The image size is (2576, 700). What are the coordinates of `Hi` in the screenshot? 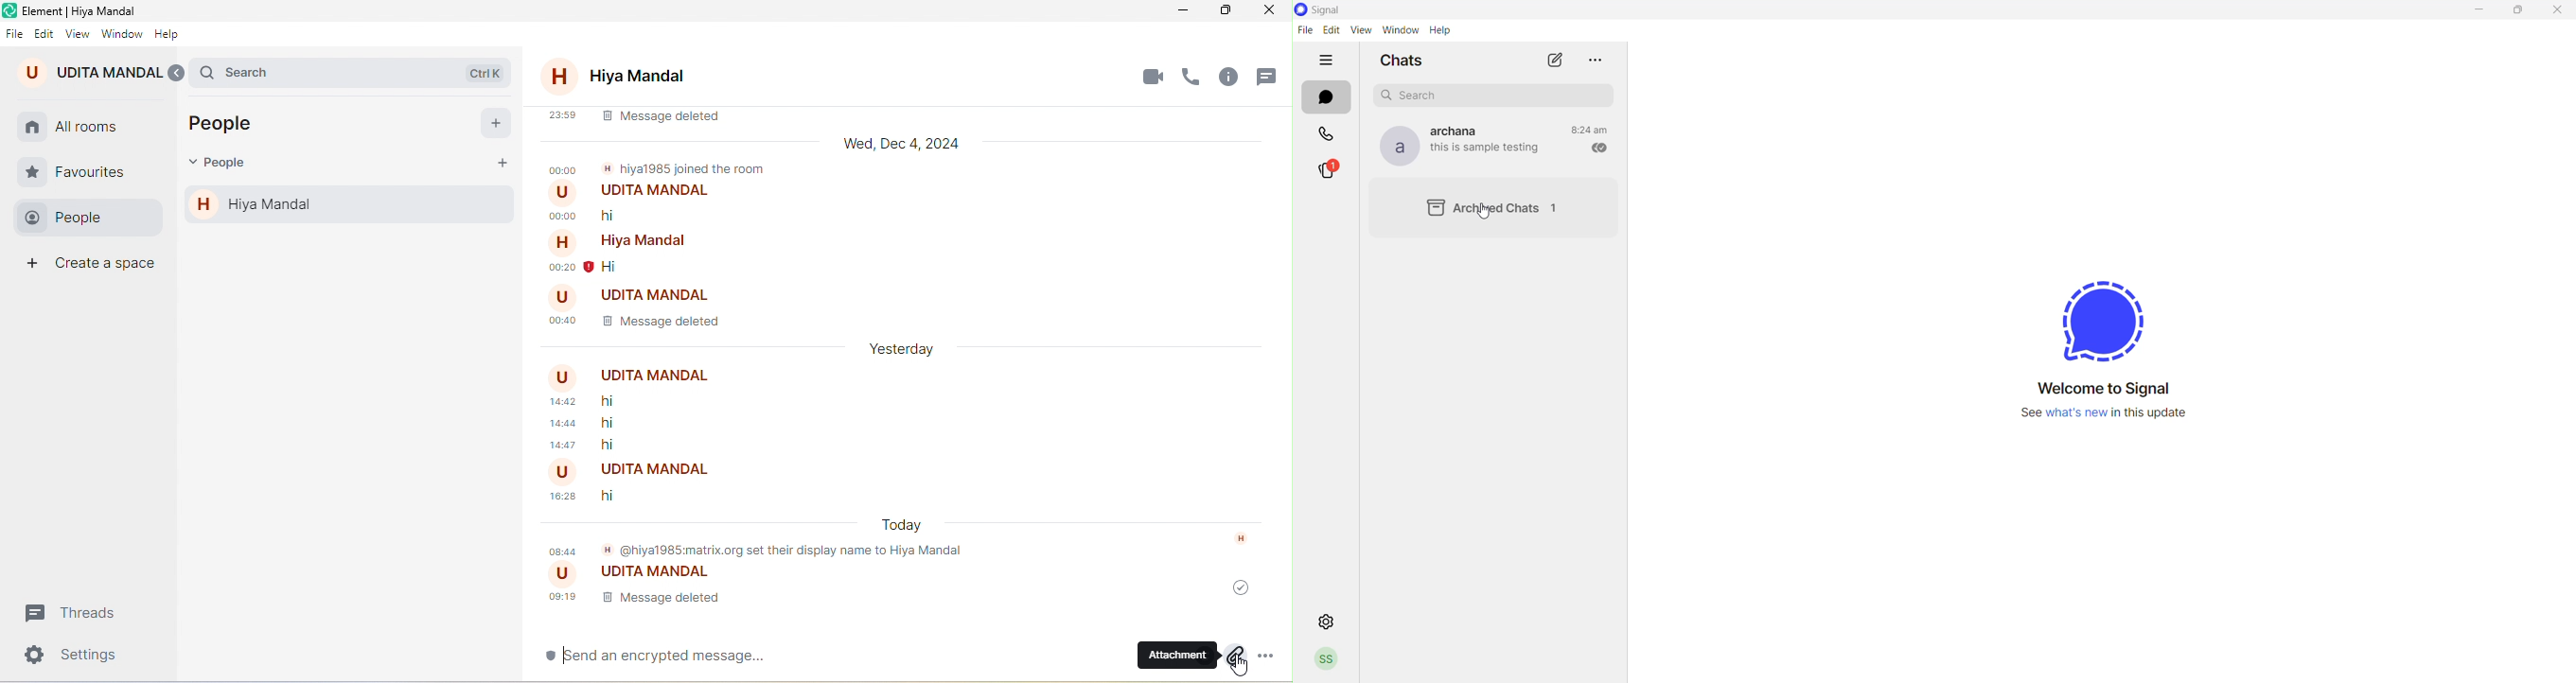 It's located at (625, 402).